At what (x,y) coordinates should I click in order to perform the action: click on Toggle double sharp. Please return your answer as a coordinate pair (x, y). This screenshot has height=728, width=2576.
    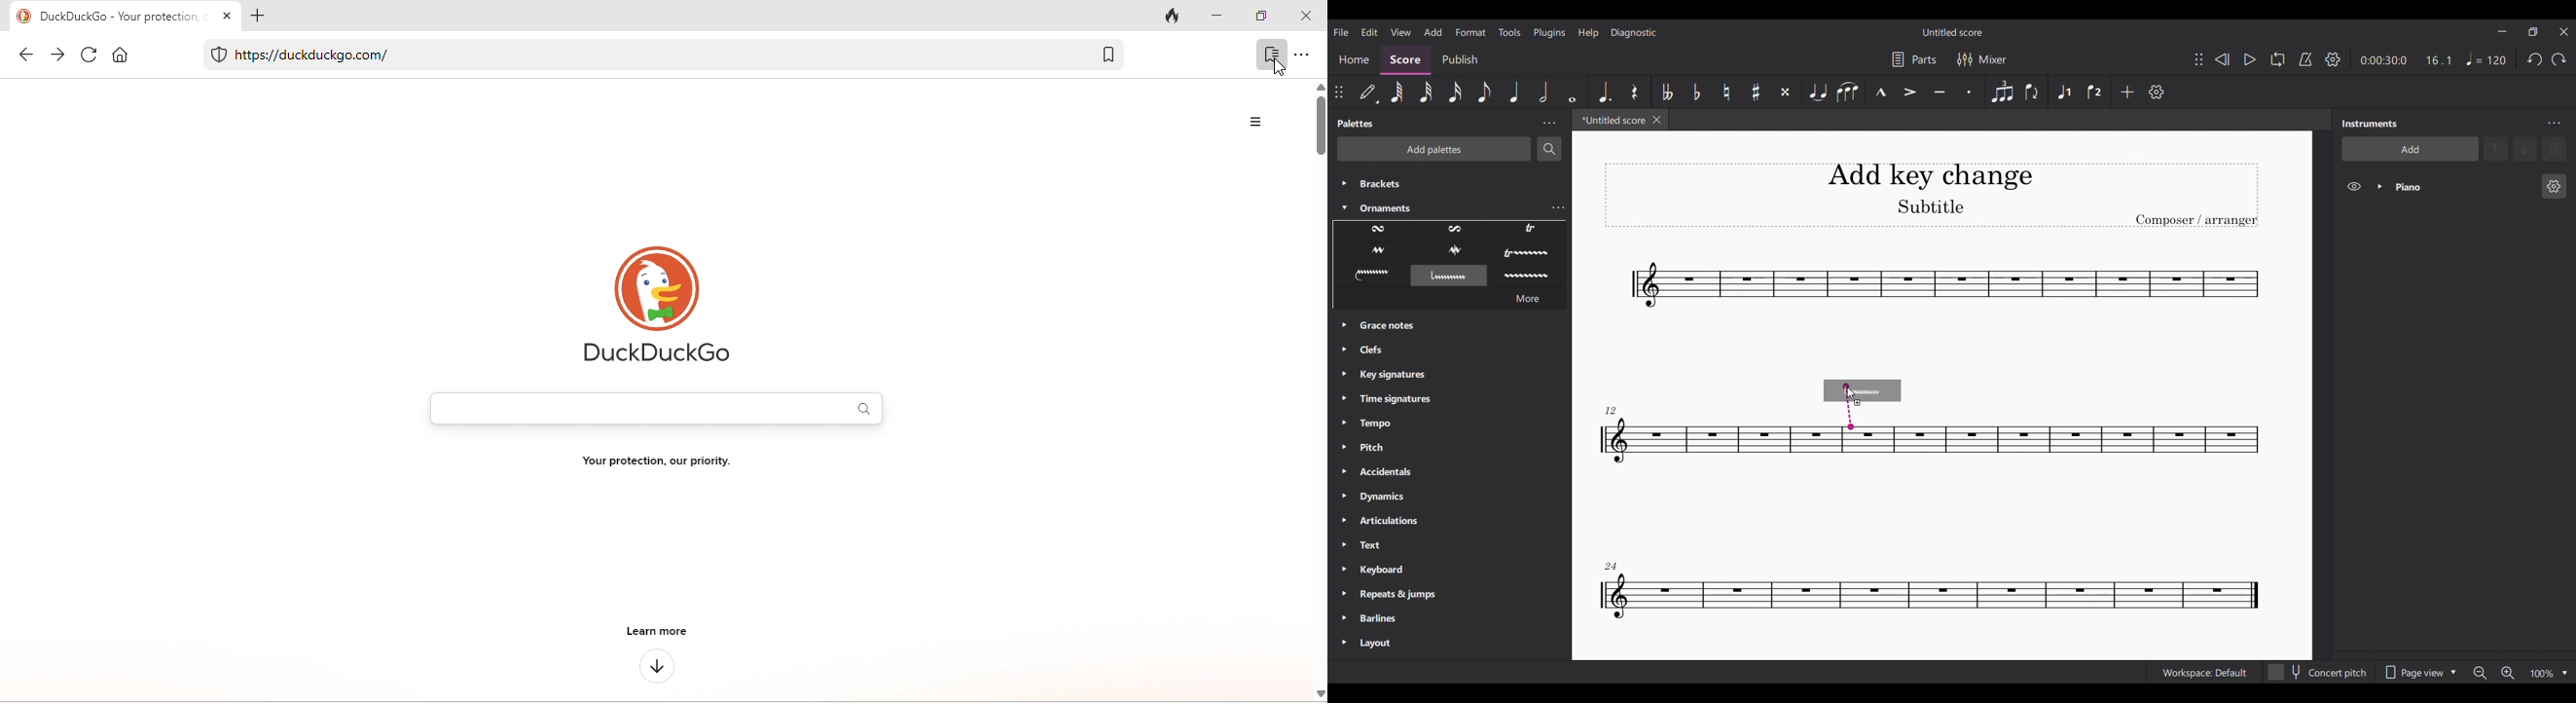
    Looking at the image, I should click on (1785, 91).